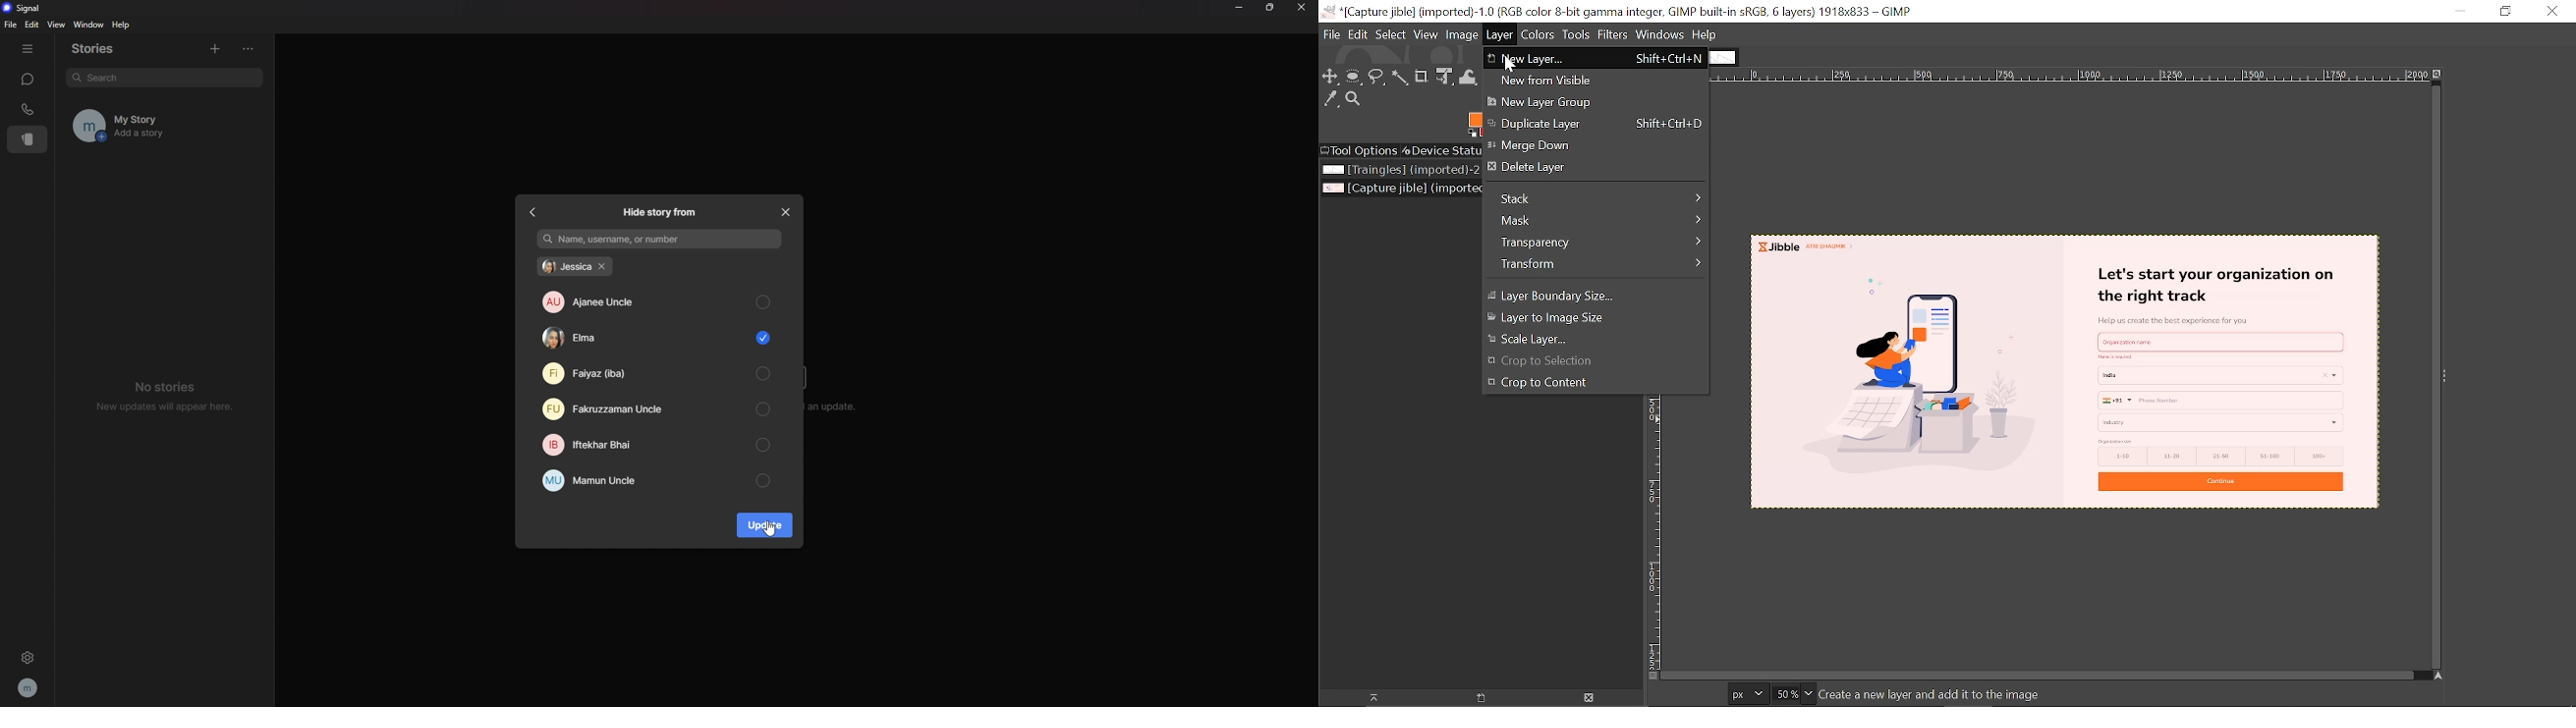  Describe the element at coordinates (1589, 383) in the screenshot. I see `crop to content` at that location.